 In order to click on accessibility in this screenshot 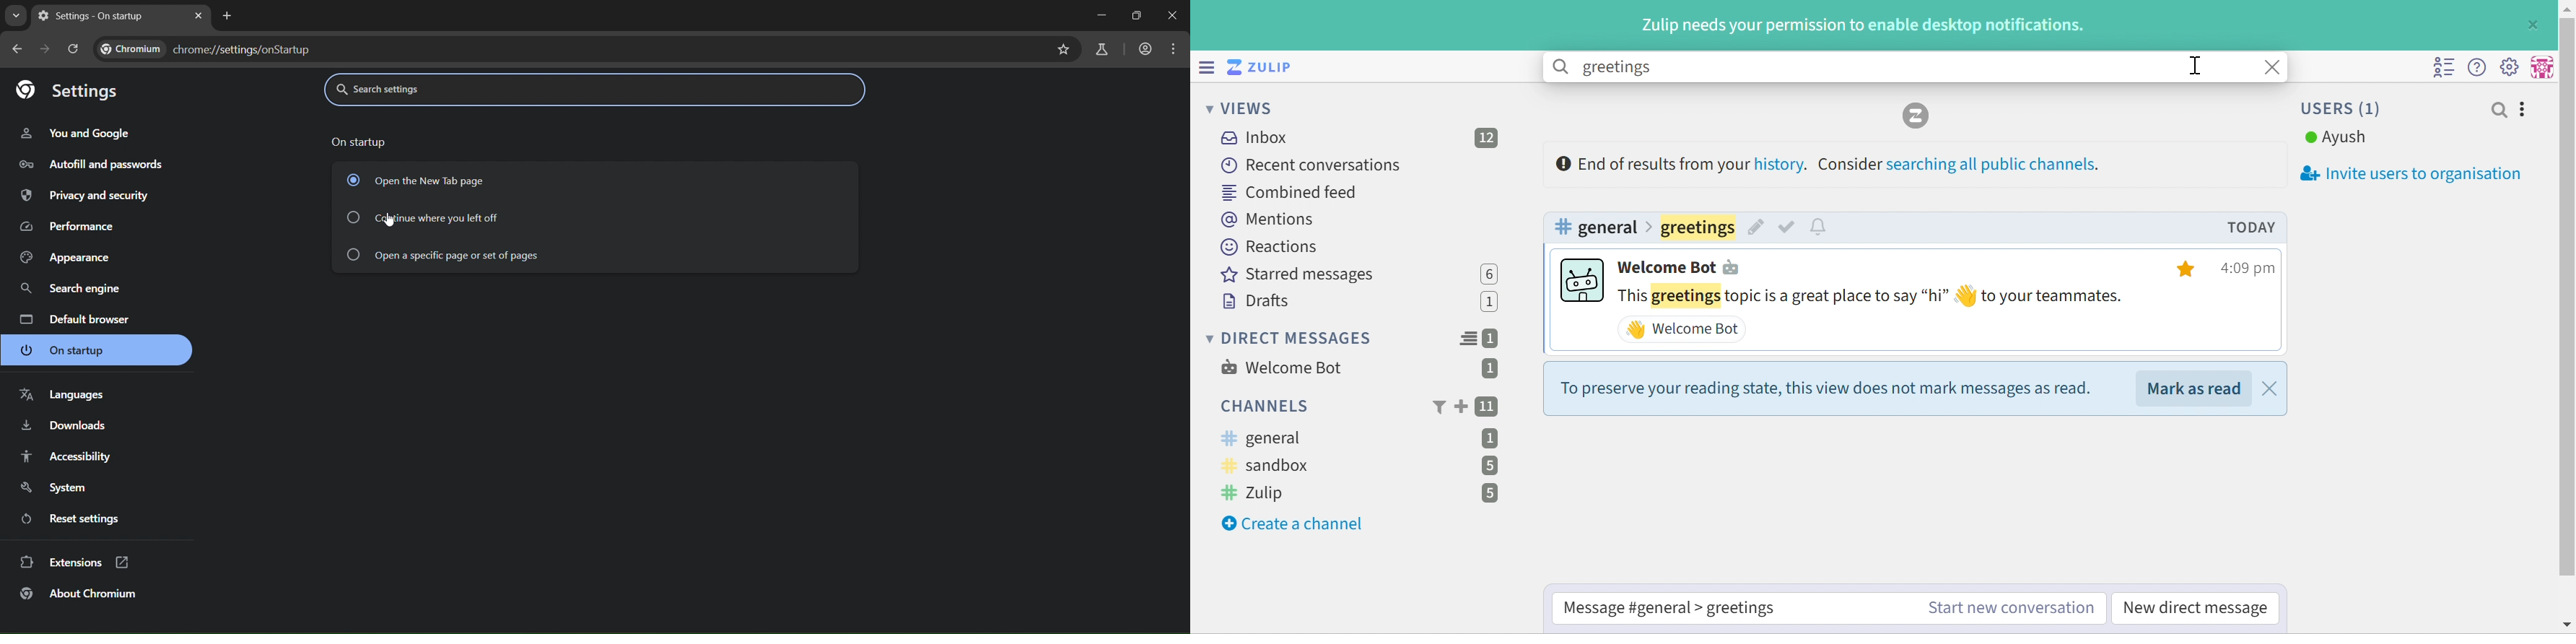, I will do `click(66, 458)`.